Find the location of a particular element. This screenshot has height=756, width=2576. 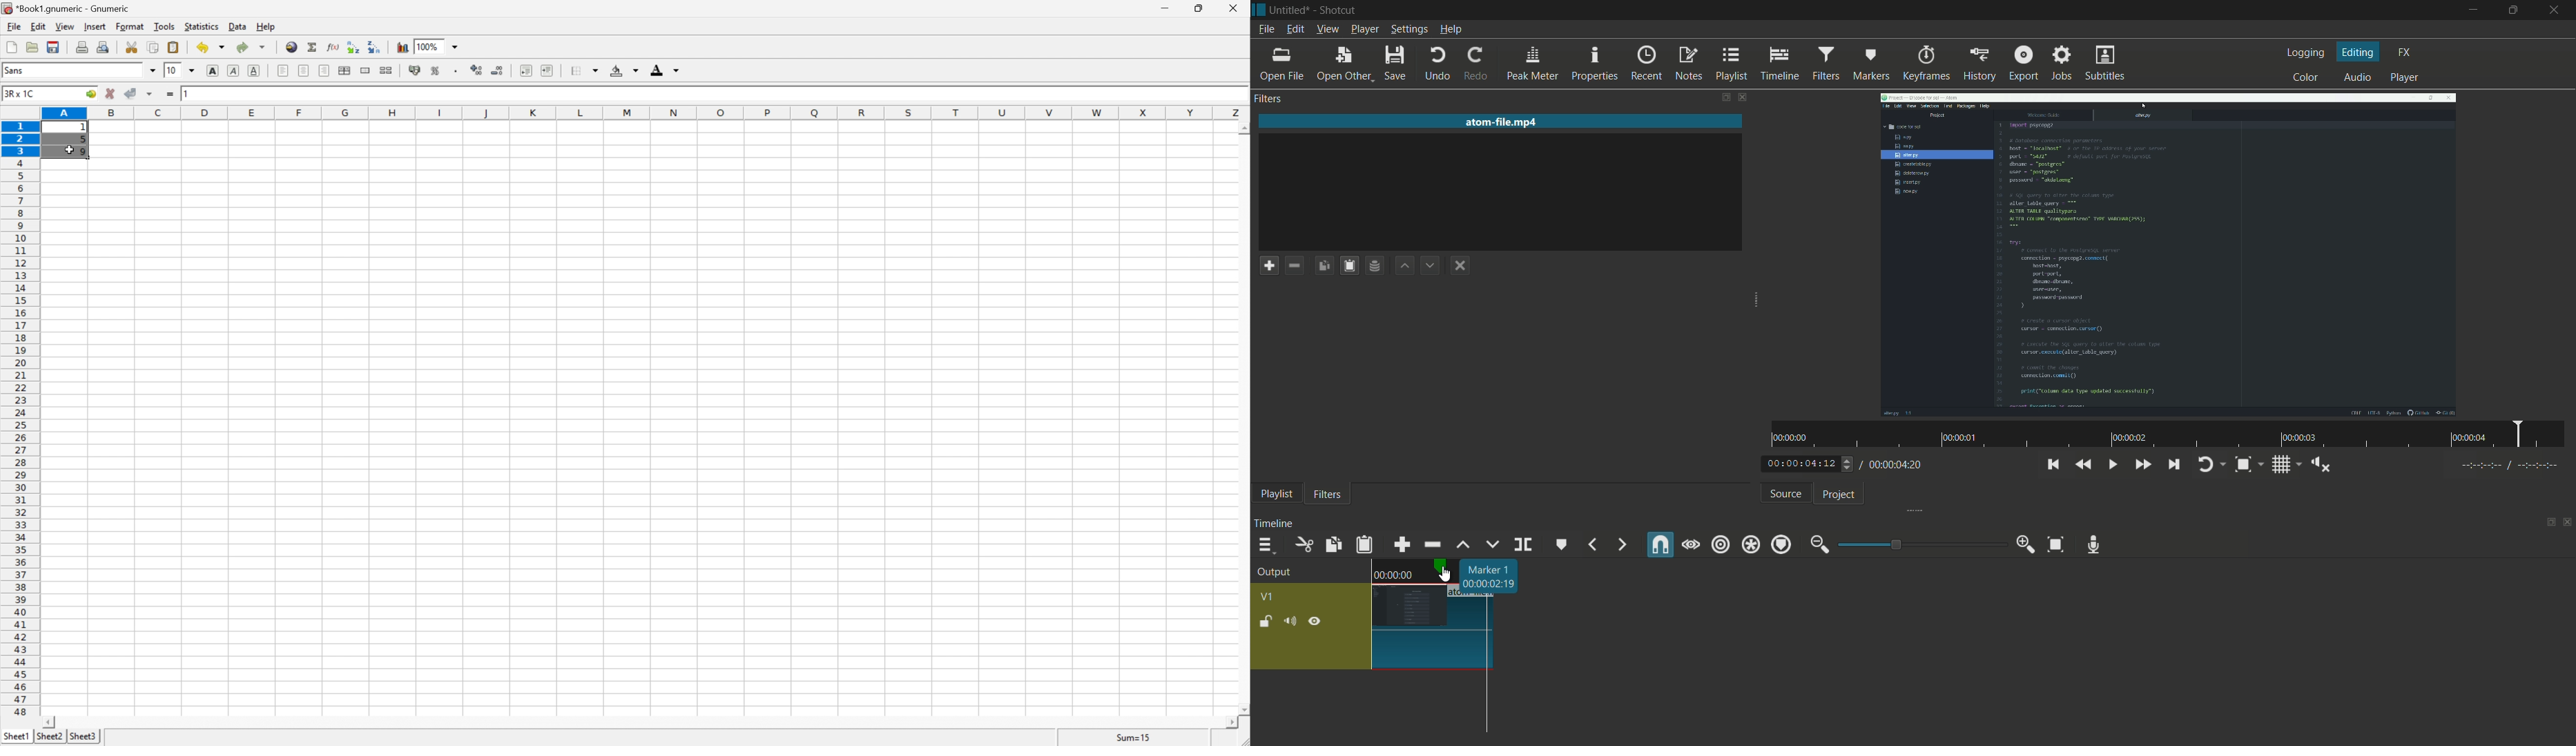

file menu is located at coordinates (1267, 30).